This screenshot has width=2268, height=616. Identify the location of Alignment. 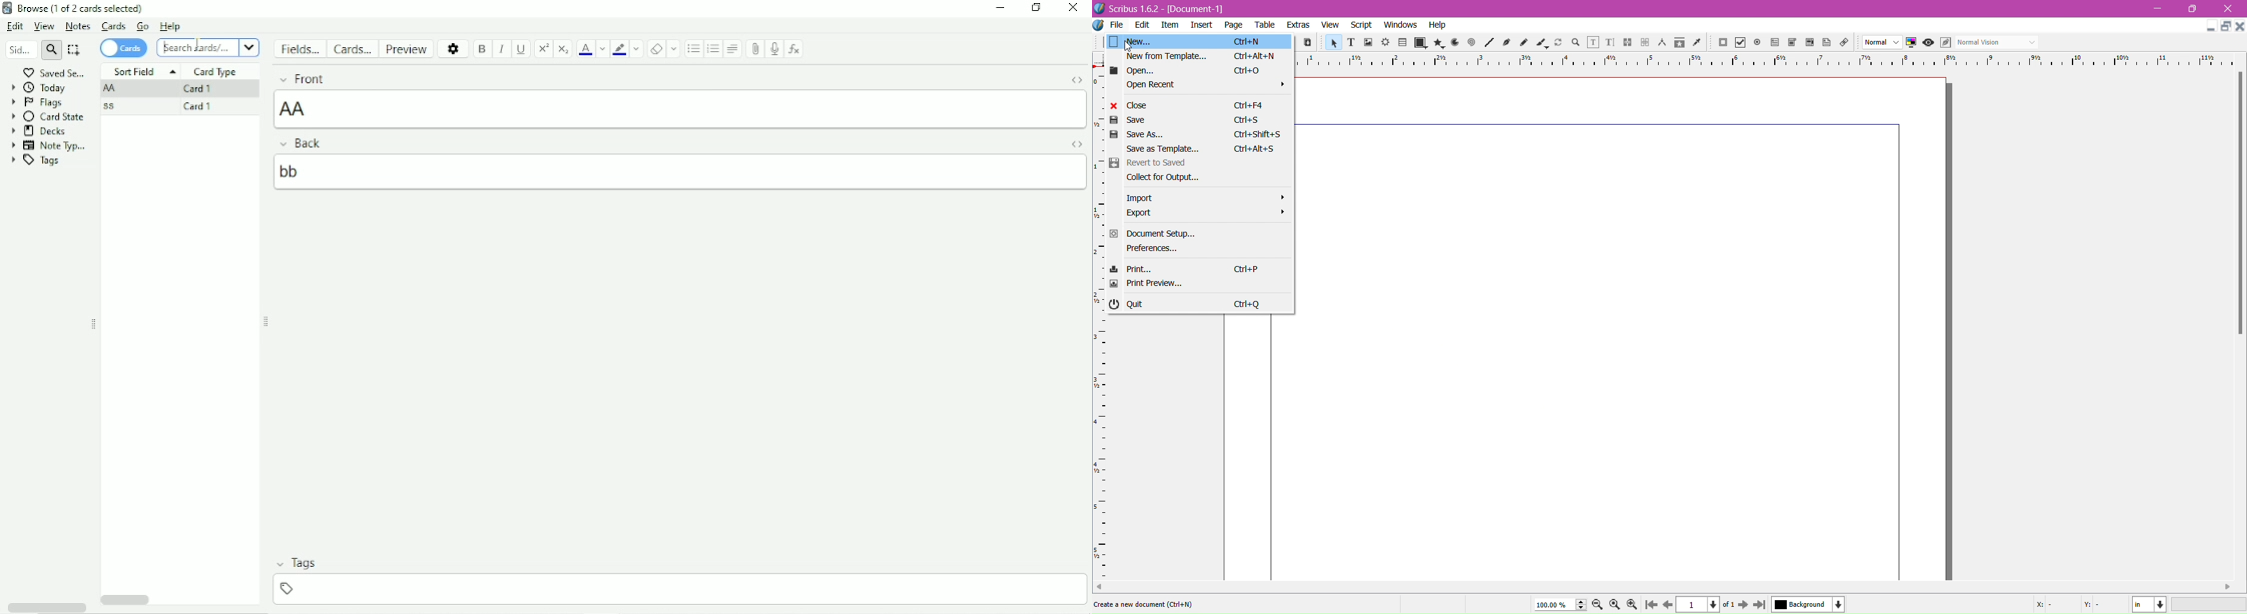
(734, 48).